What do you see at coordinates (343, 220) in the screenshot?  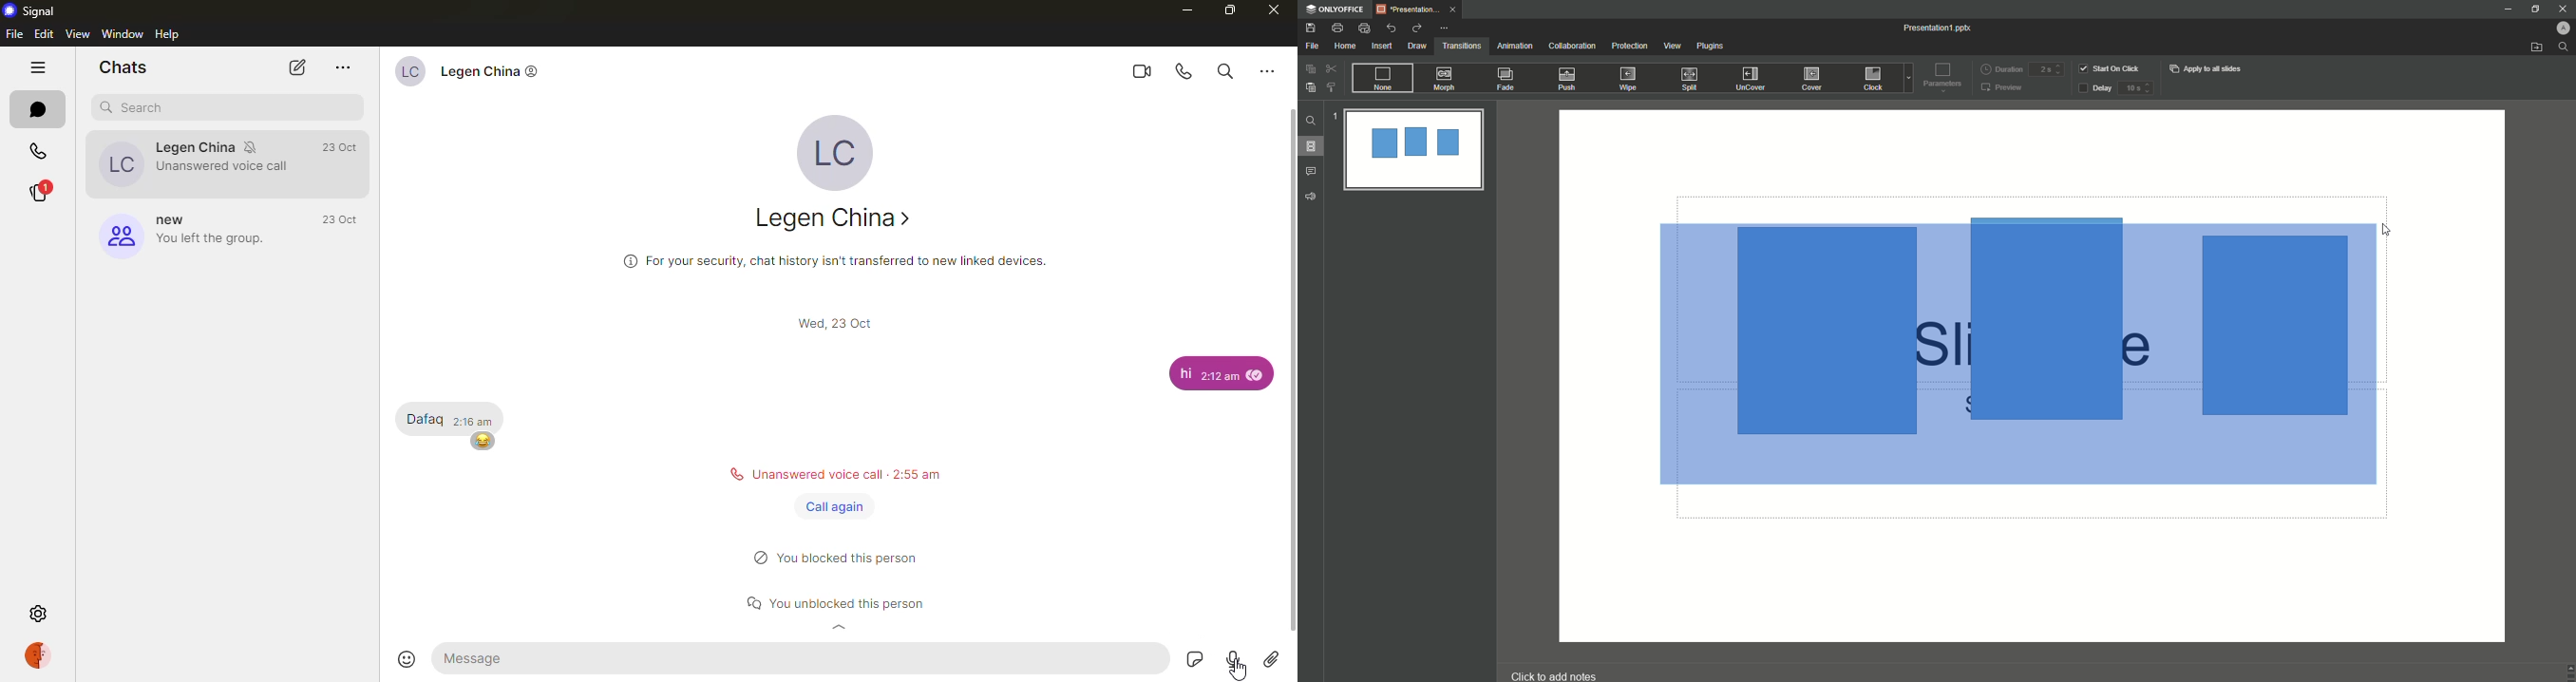 I see `time` at bounding box center [343, 220].